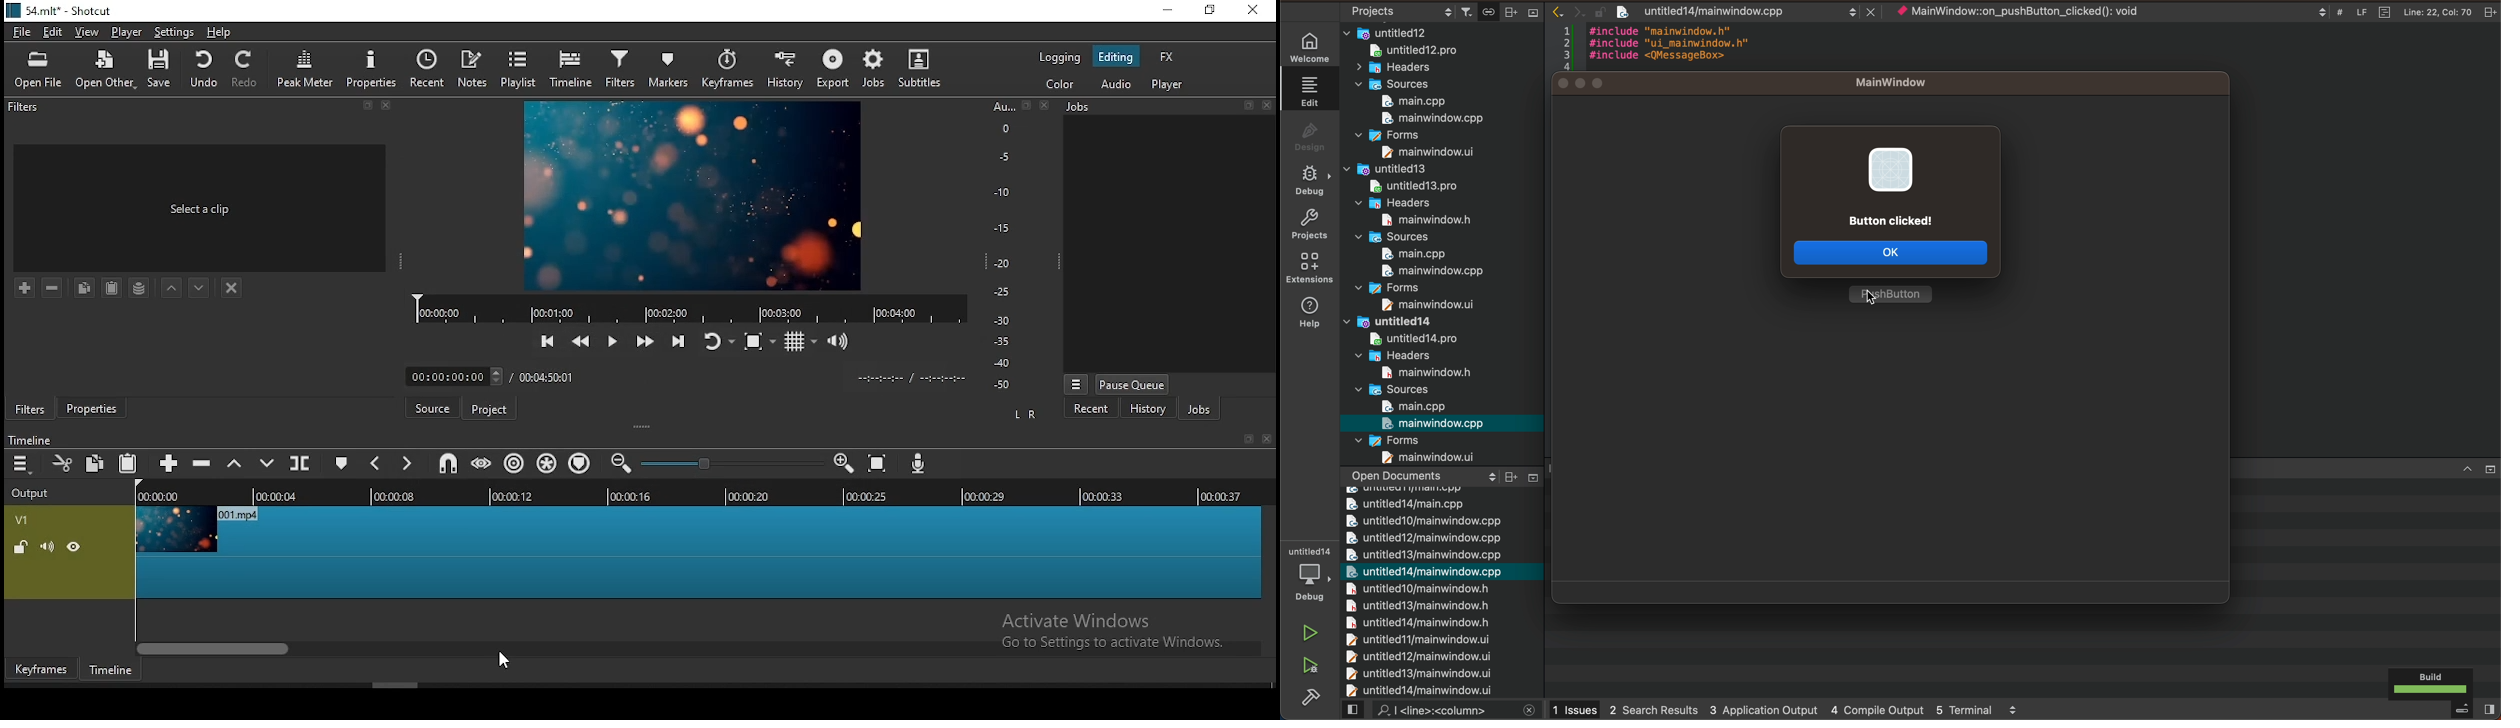  What do you see at coordinates (842, 340) in the screenshot?
I see `volume control` at bounding box center [842, 340].